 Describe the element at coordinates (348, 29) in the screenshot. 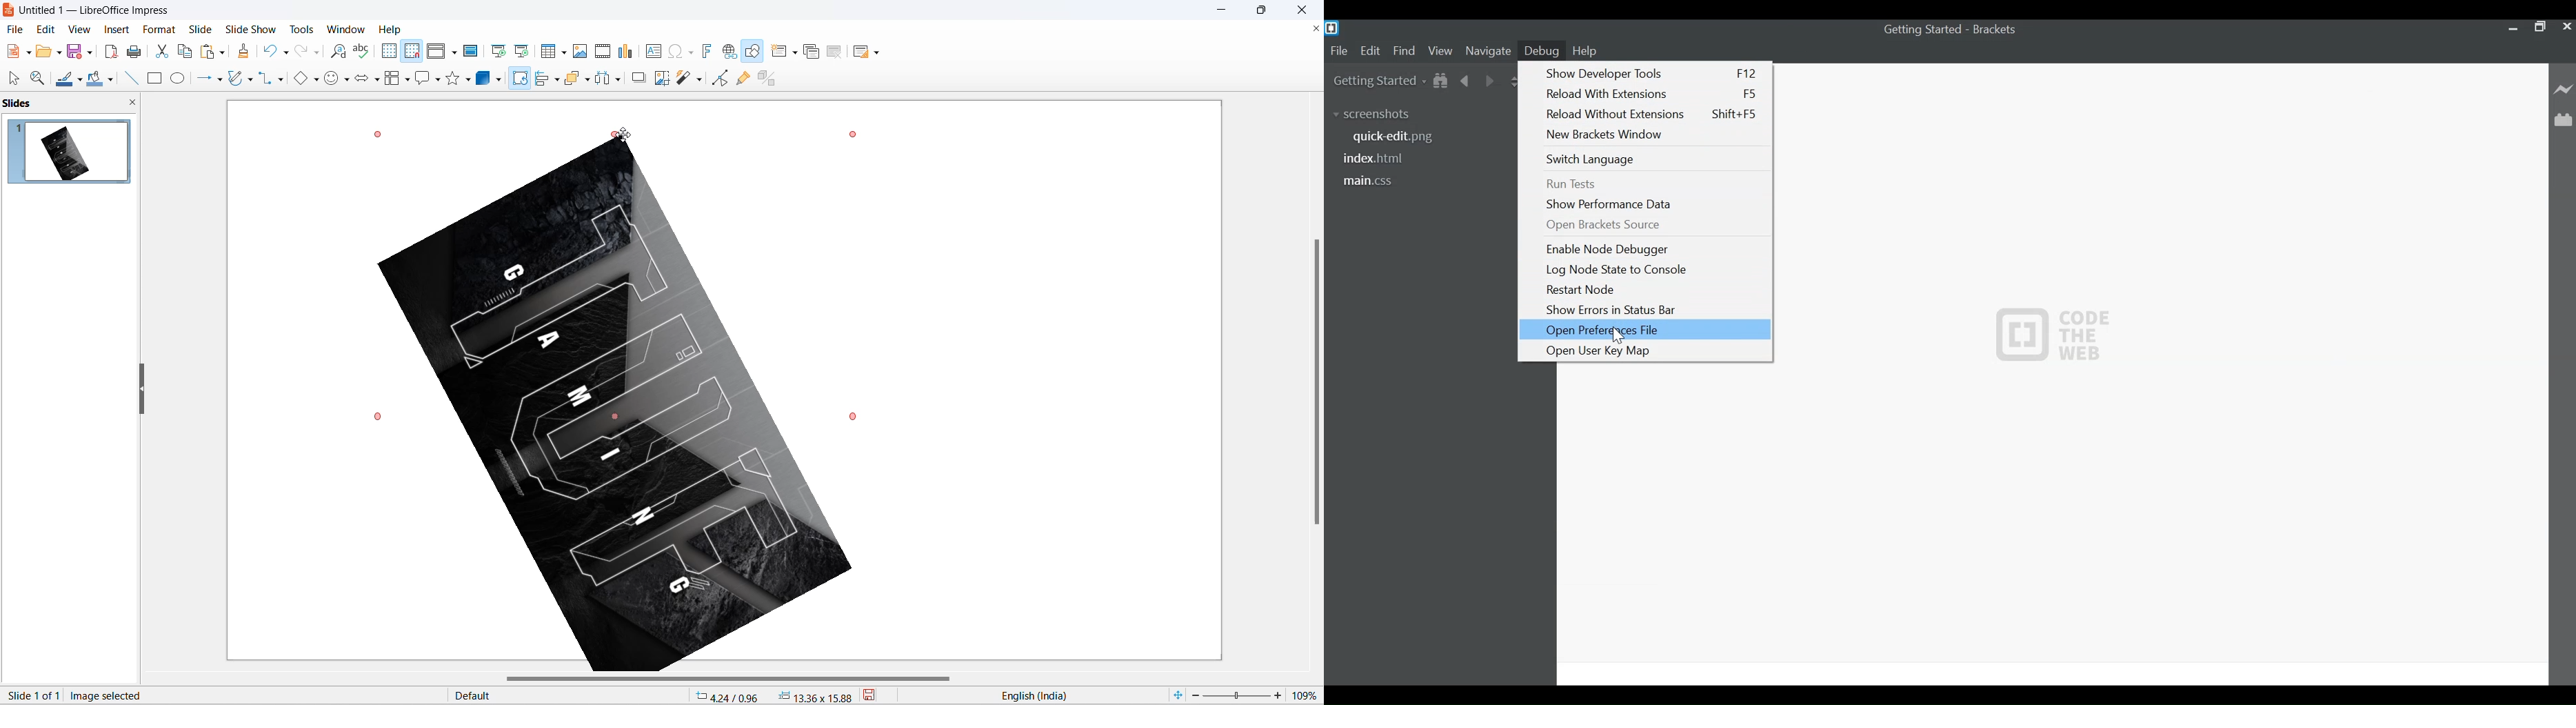

I see `window` at that location.